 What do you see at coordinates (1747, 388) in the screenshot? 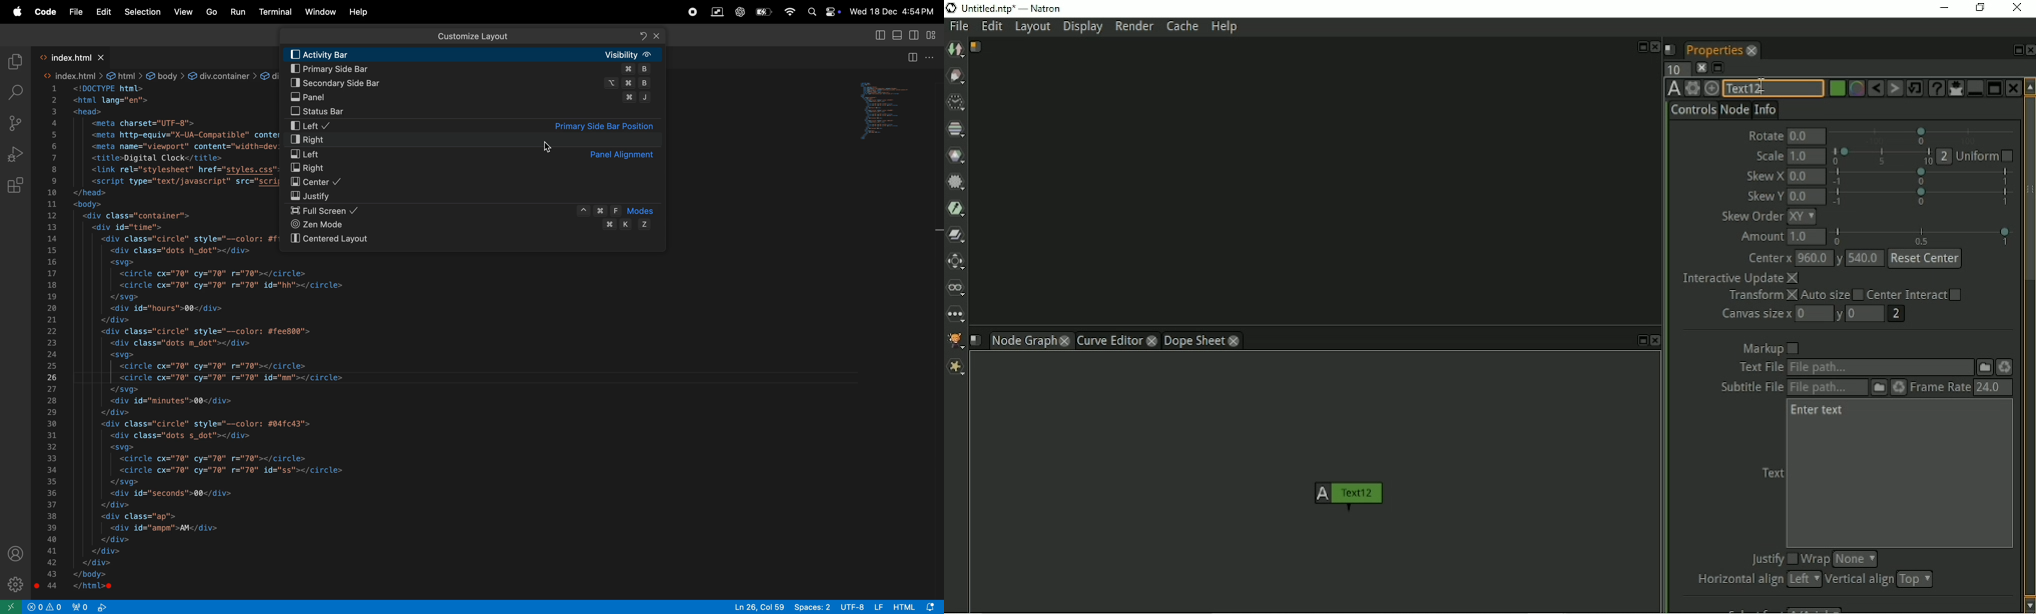
I see `Subtitle file` at bounding box center [1747, 388].